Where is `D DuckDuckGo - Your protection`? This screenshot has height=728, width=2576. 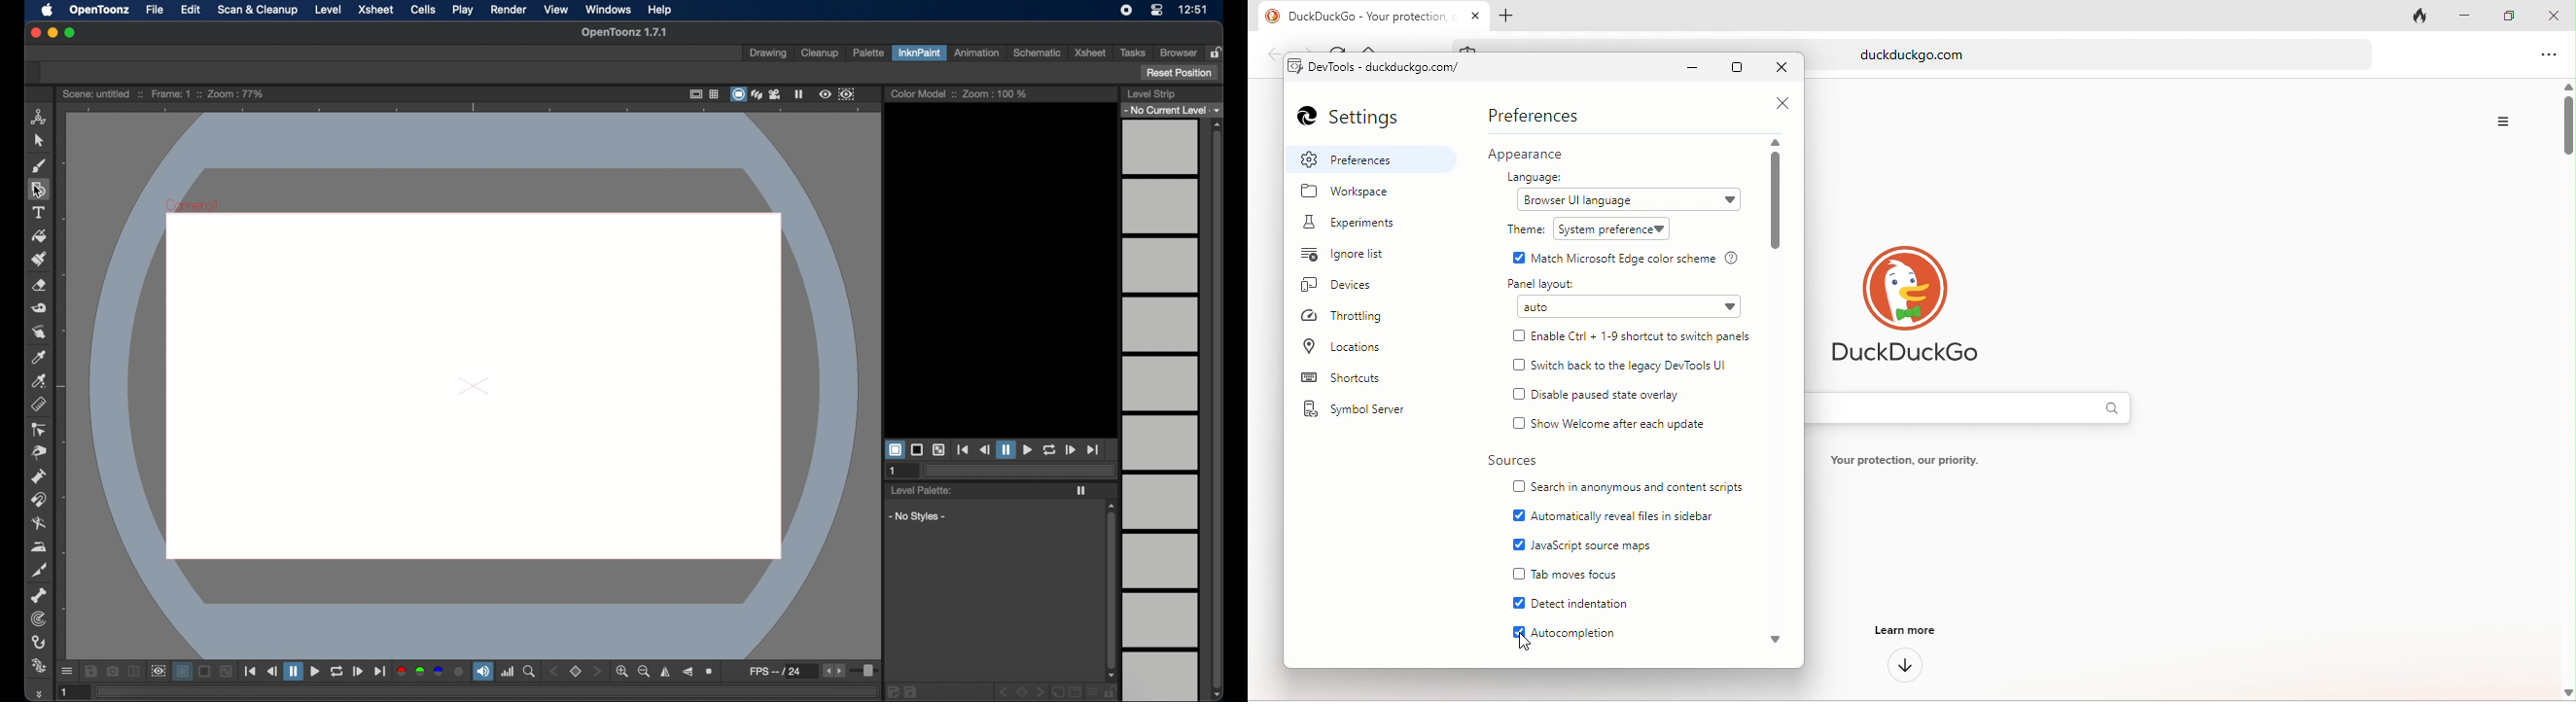 D DuckDuckGo - Your protection is located at coordinates (1370, 17).